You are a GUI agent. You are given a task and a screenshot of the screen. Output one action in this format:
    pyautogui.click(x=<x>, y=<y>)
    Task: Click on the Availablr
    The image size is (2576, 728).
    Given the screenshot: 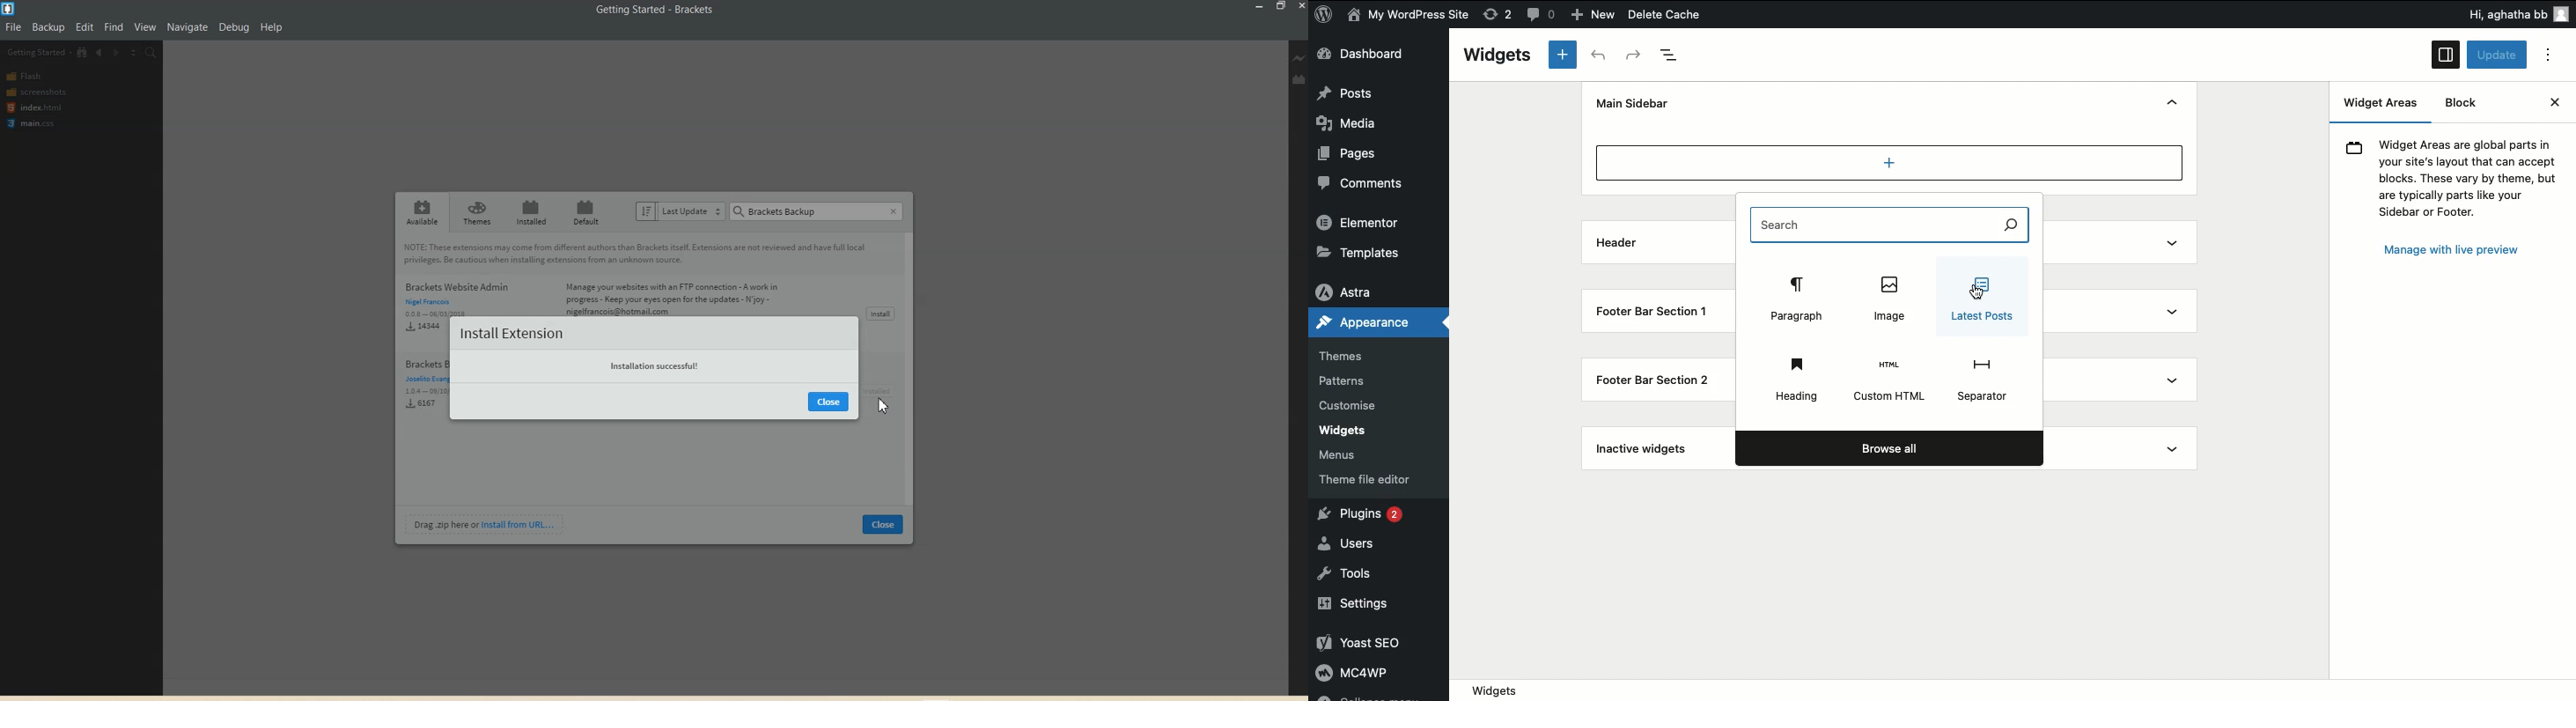 What is the action you would take?
    pyautogui.click(x=422, y=212)
    